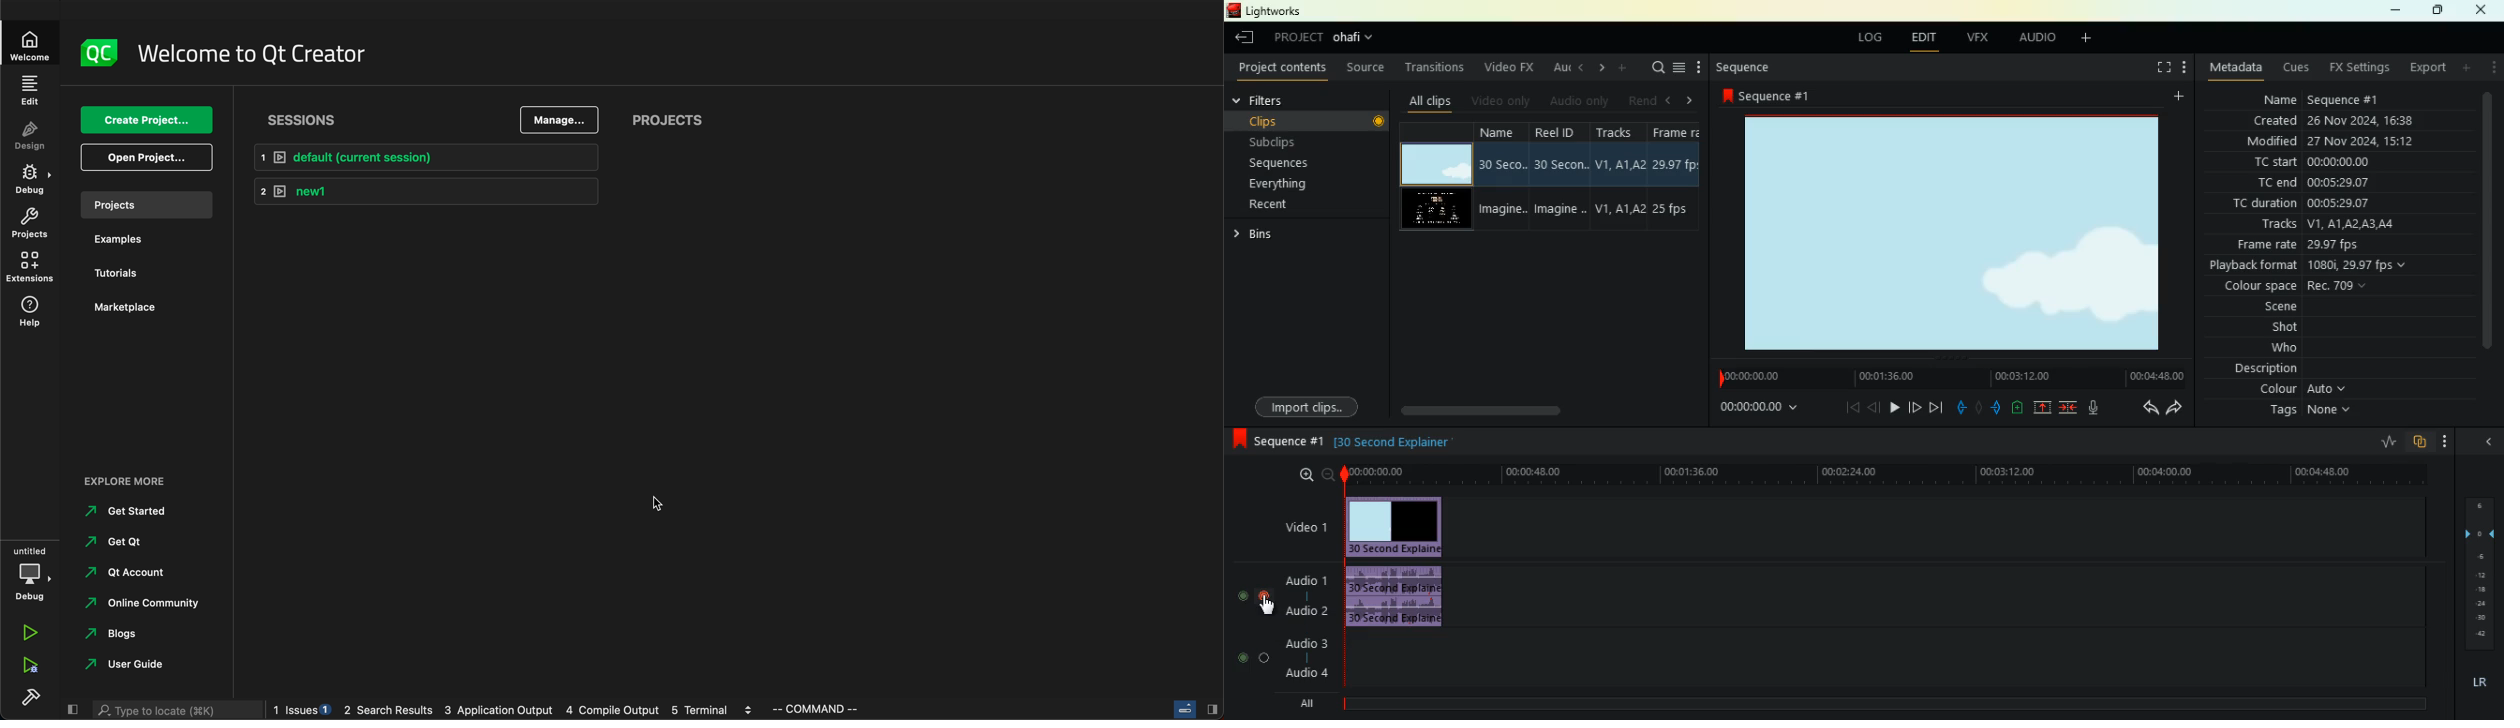 This screenshot has width=2520, height=728. I want to click on colour, so click(2299, 389).